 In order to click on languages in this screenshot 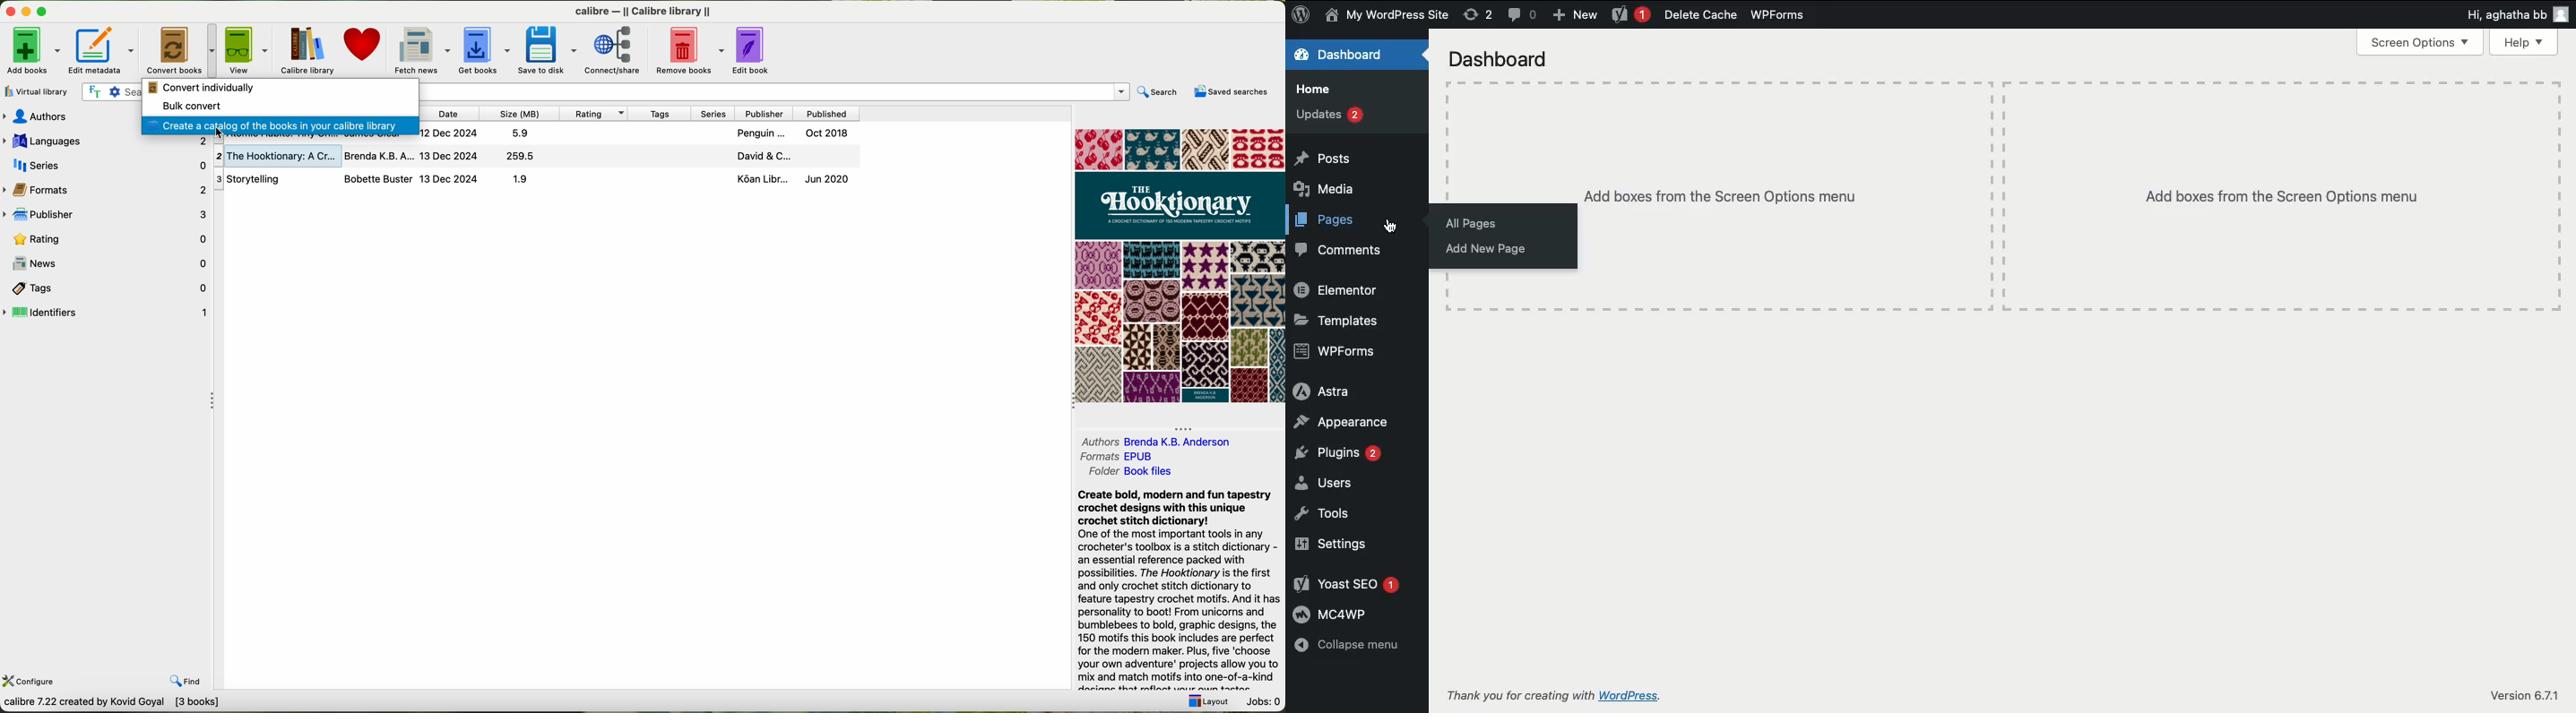, I will do `click(106, 142)`.